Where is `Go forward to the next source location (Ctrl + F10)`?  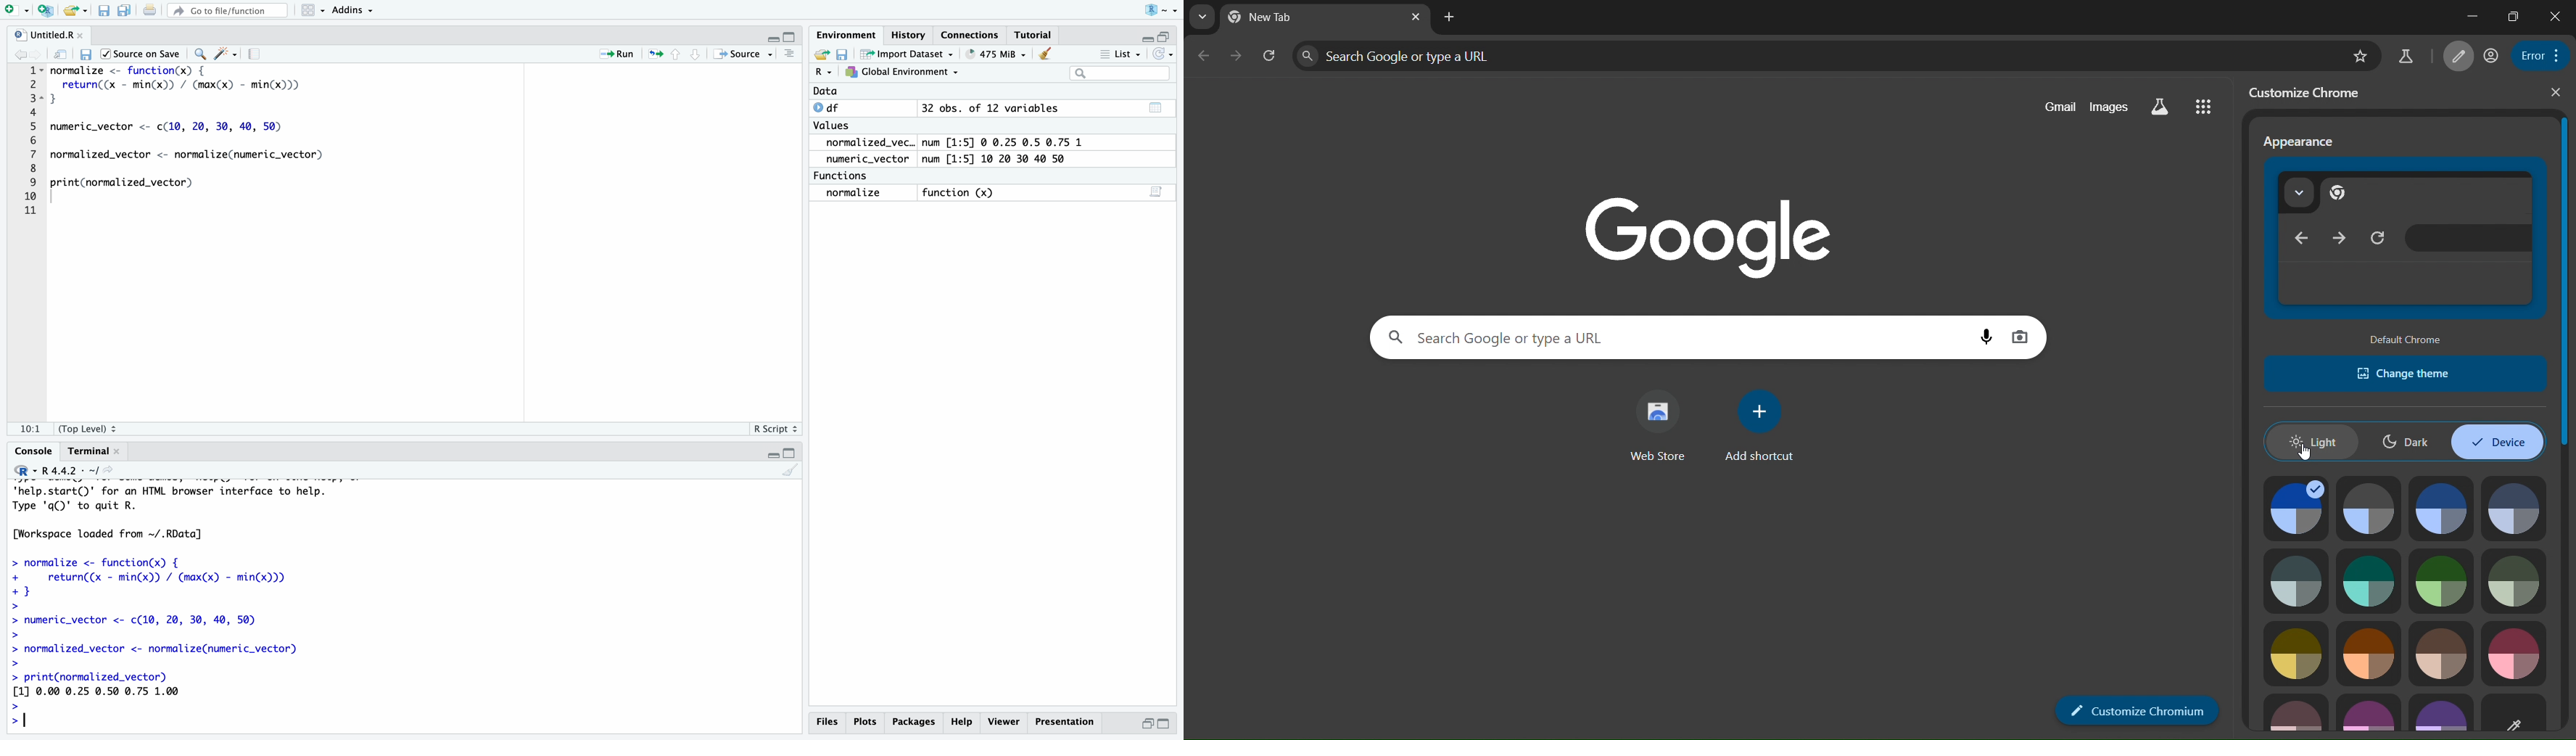 Go forward to the next source location (Ctrl + F10) is located at coordinates (37, 52).